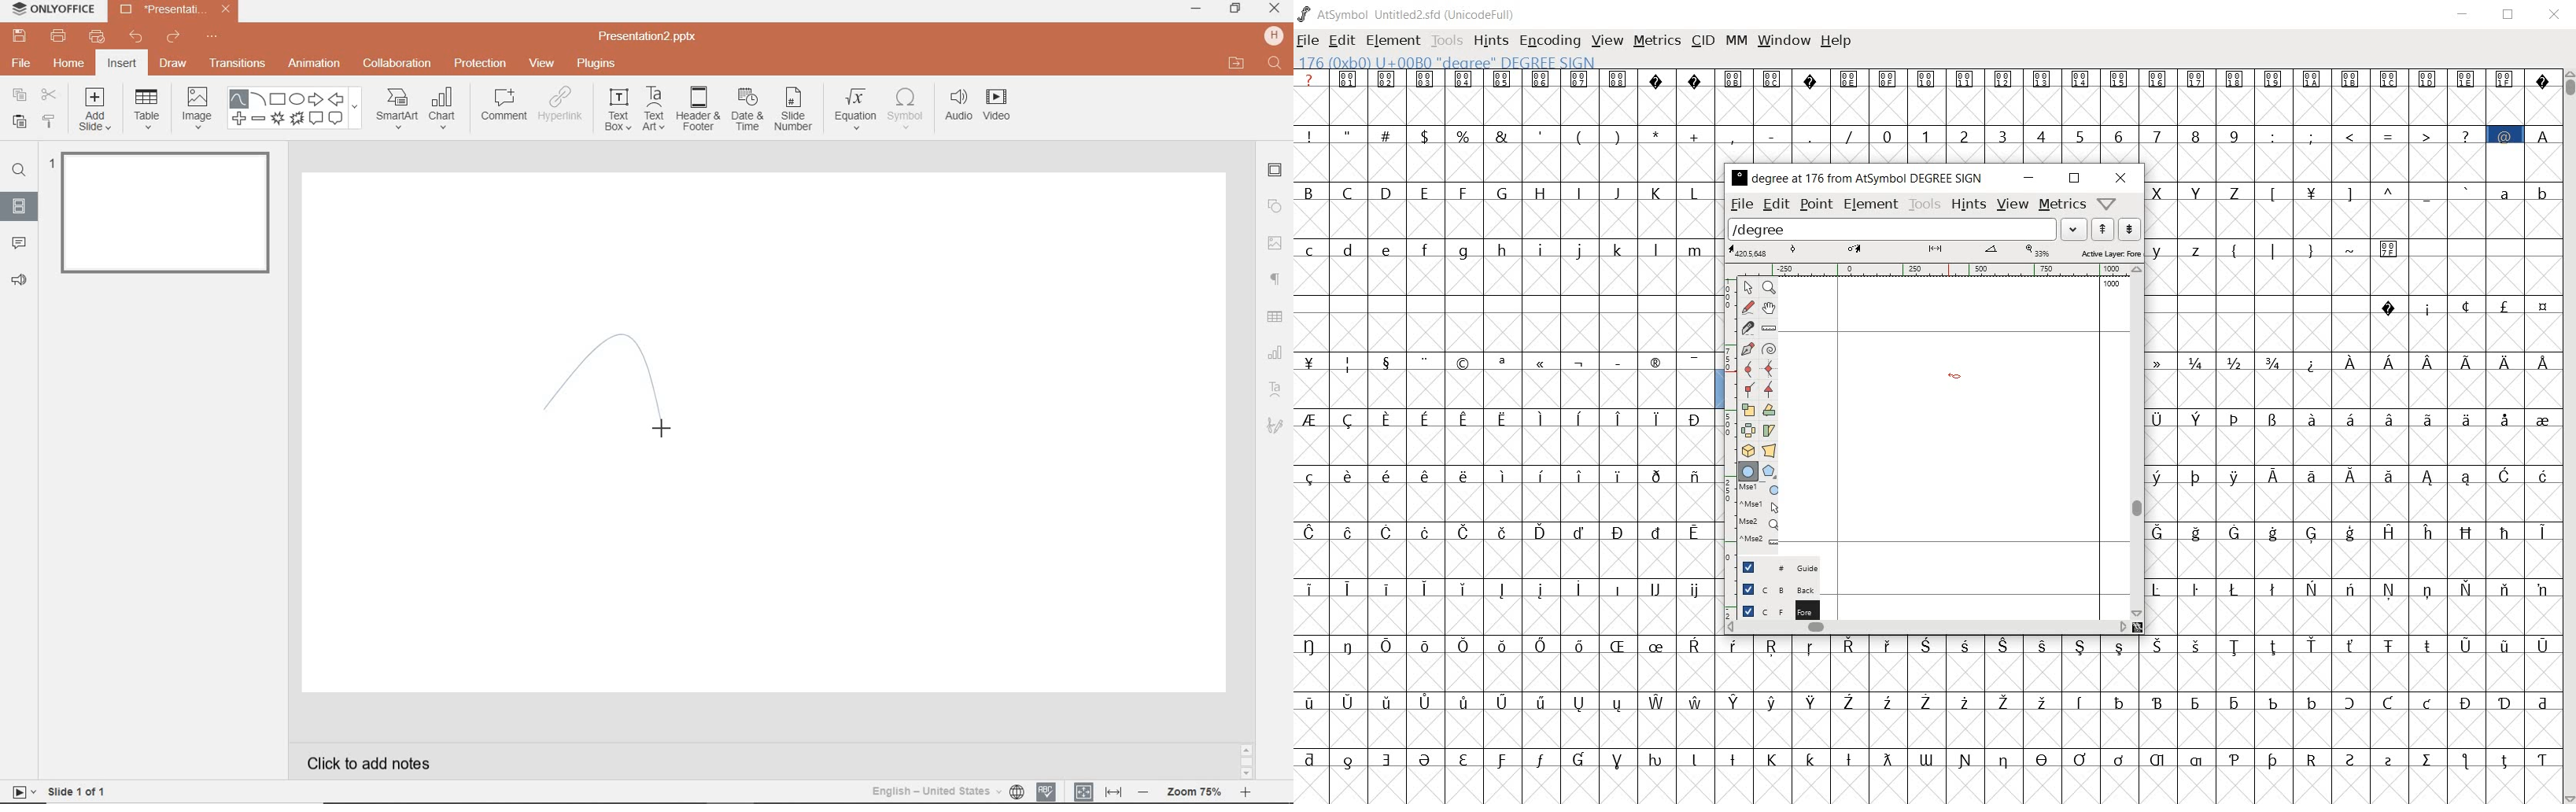 Image resolution: width=2576 pixels, height=812 pixels. What do you see at coordinates (18, 206) in the screenshot?
I see `SLIDES` at bounding box center [18, 206].